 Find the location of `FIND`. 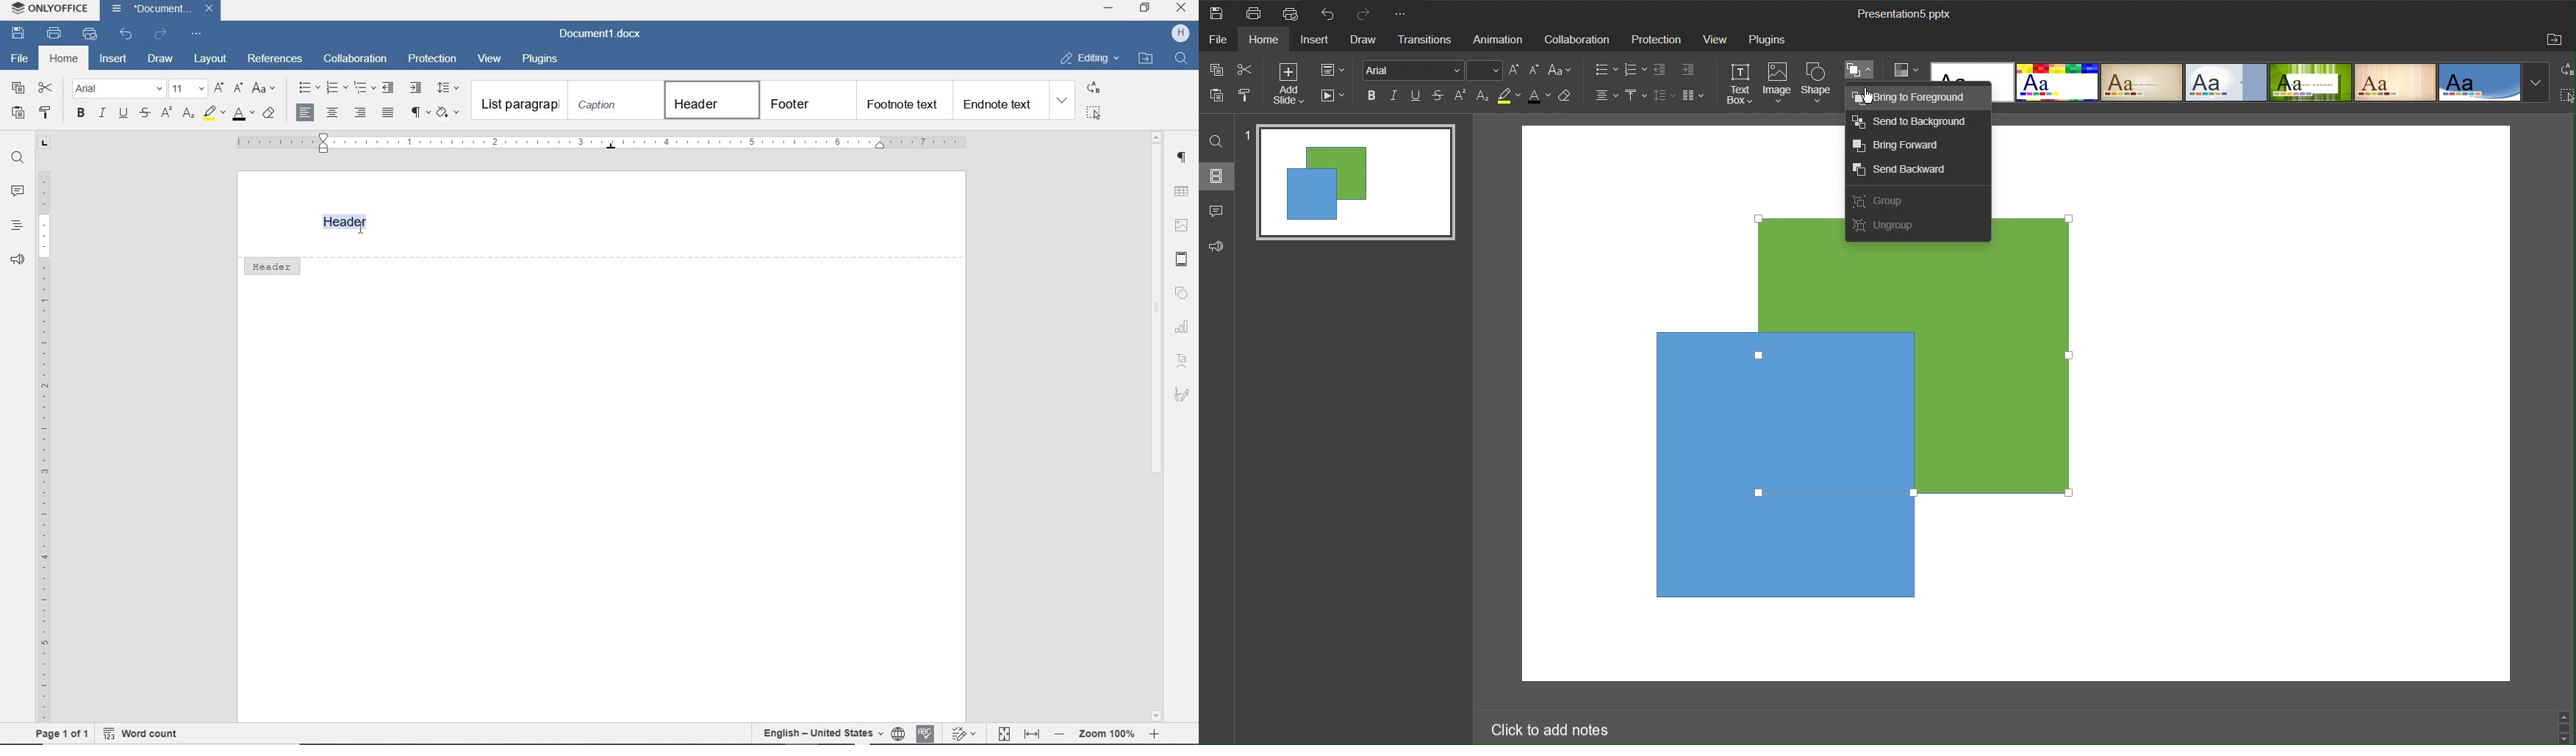

FIND is located at coordinates (1180, 60).